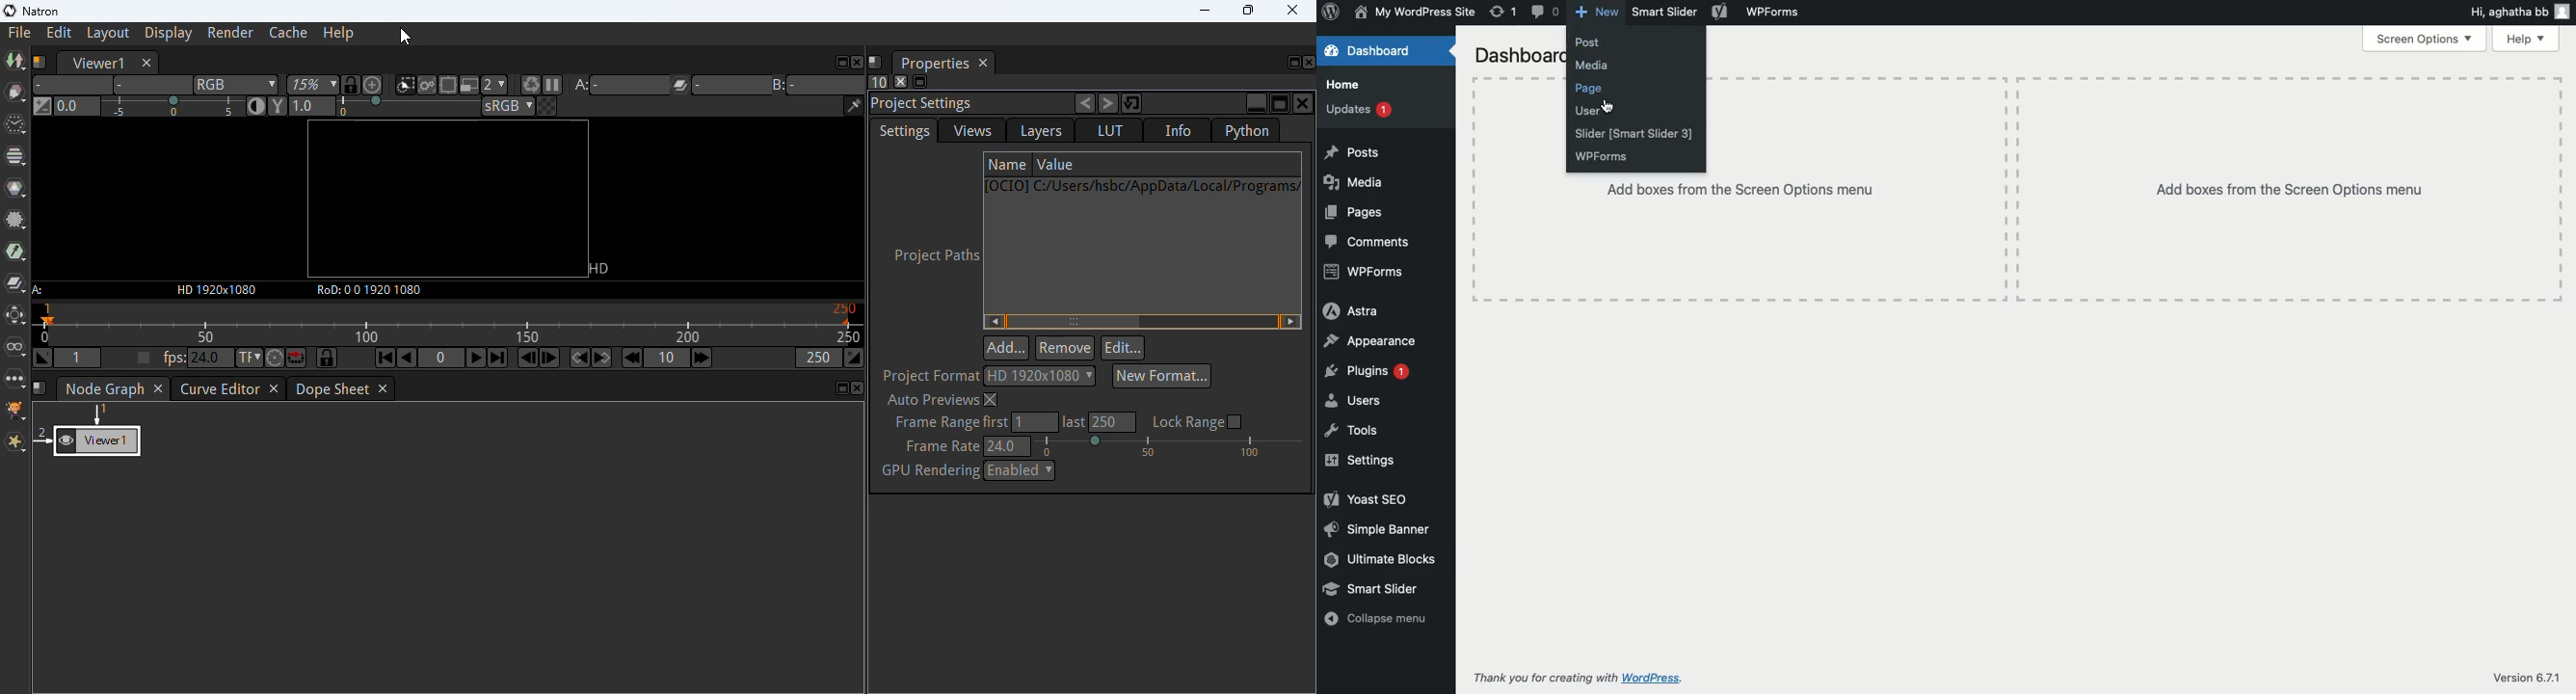 The height and width of the screenshot is (700, 2576). Describe the element at coordinates (78, 359) in the screenshot. I see `the playback in point` at that location.